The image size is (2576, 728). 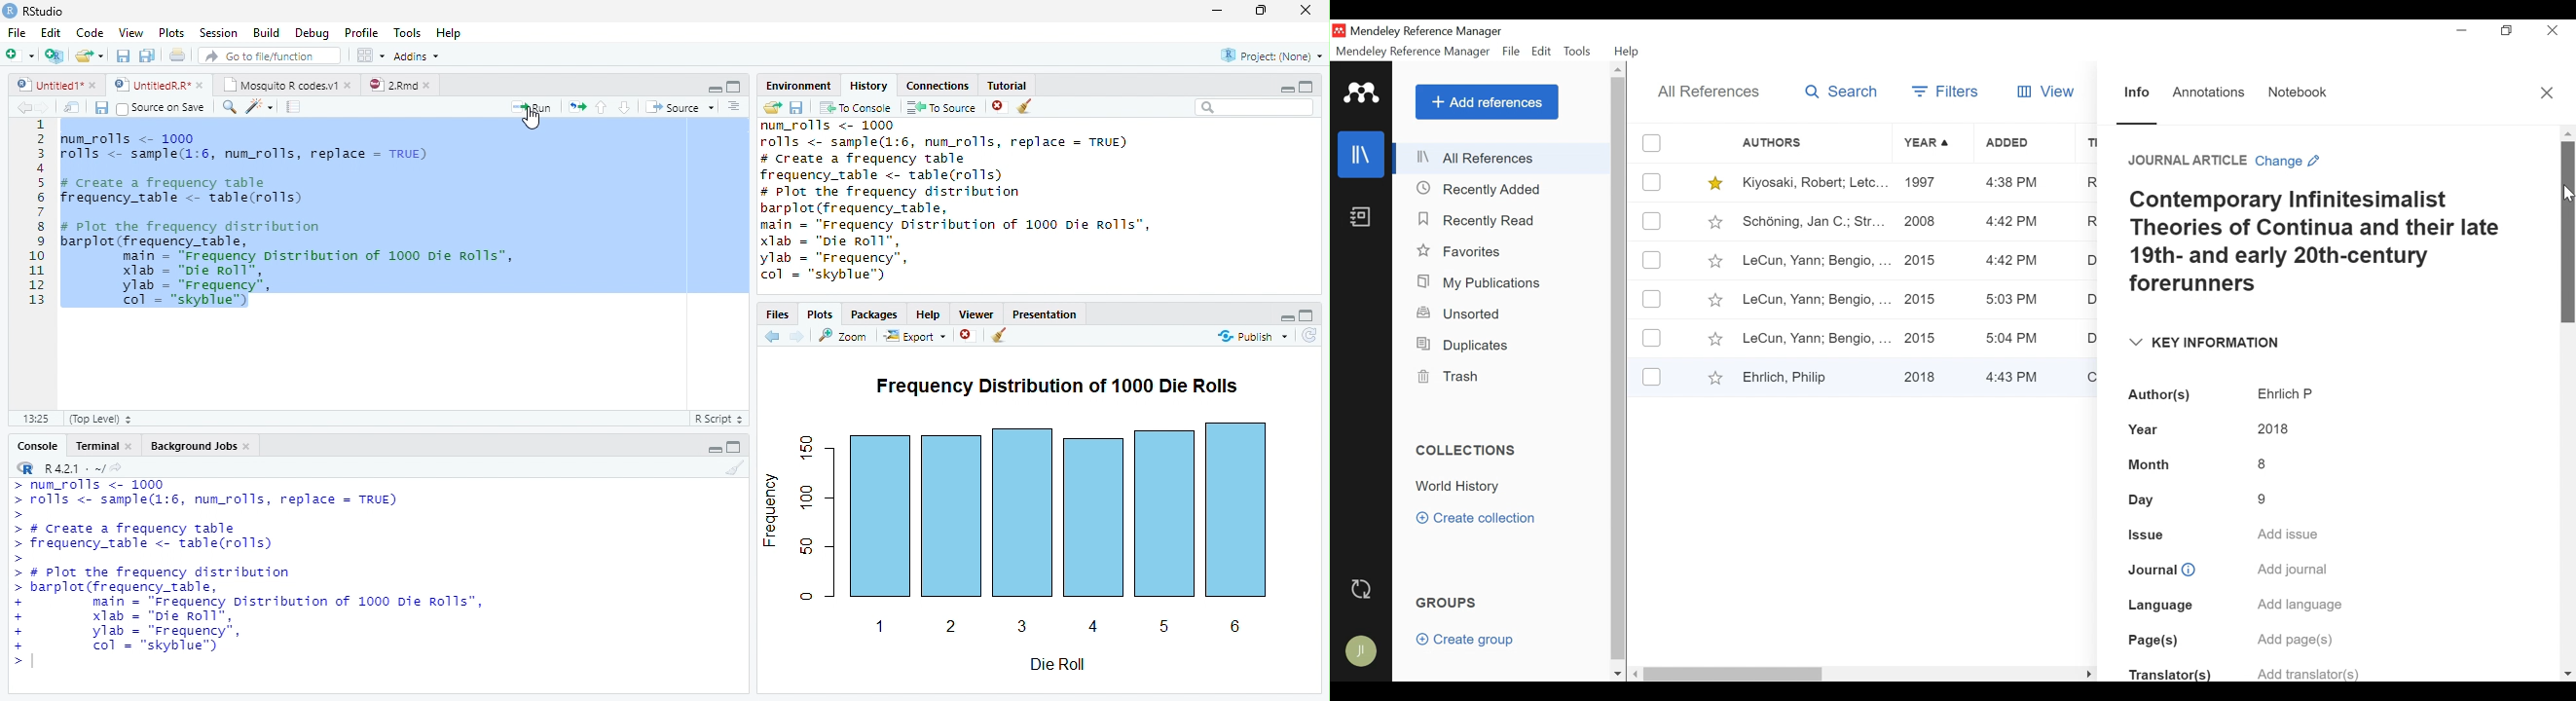 I want to click on Translator(s), so click(x=2170, y=677).